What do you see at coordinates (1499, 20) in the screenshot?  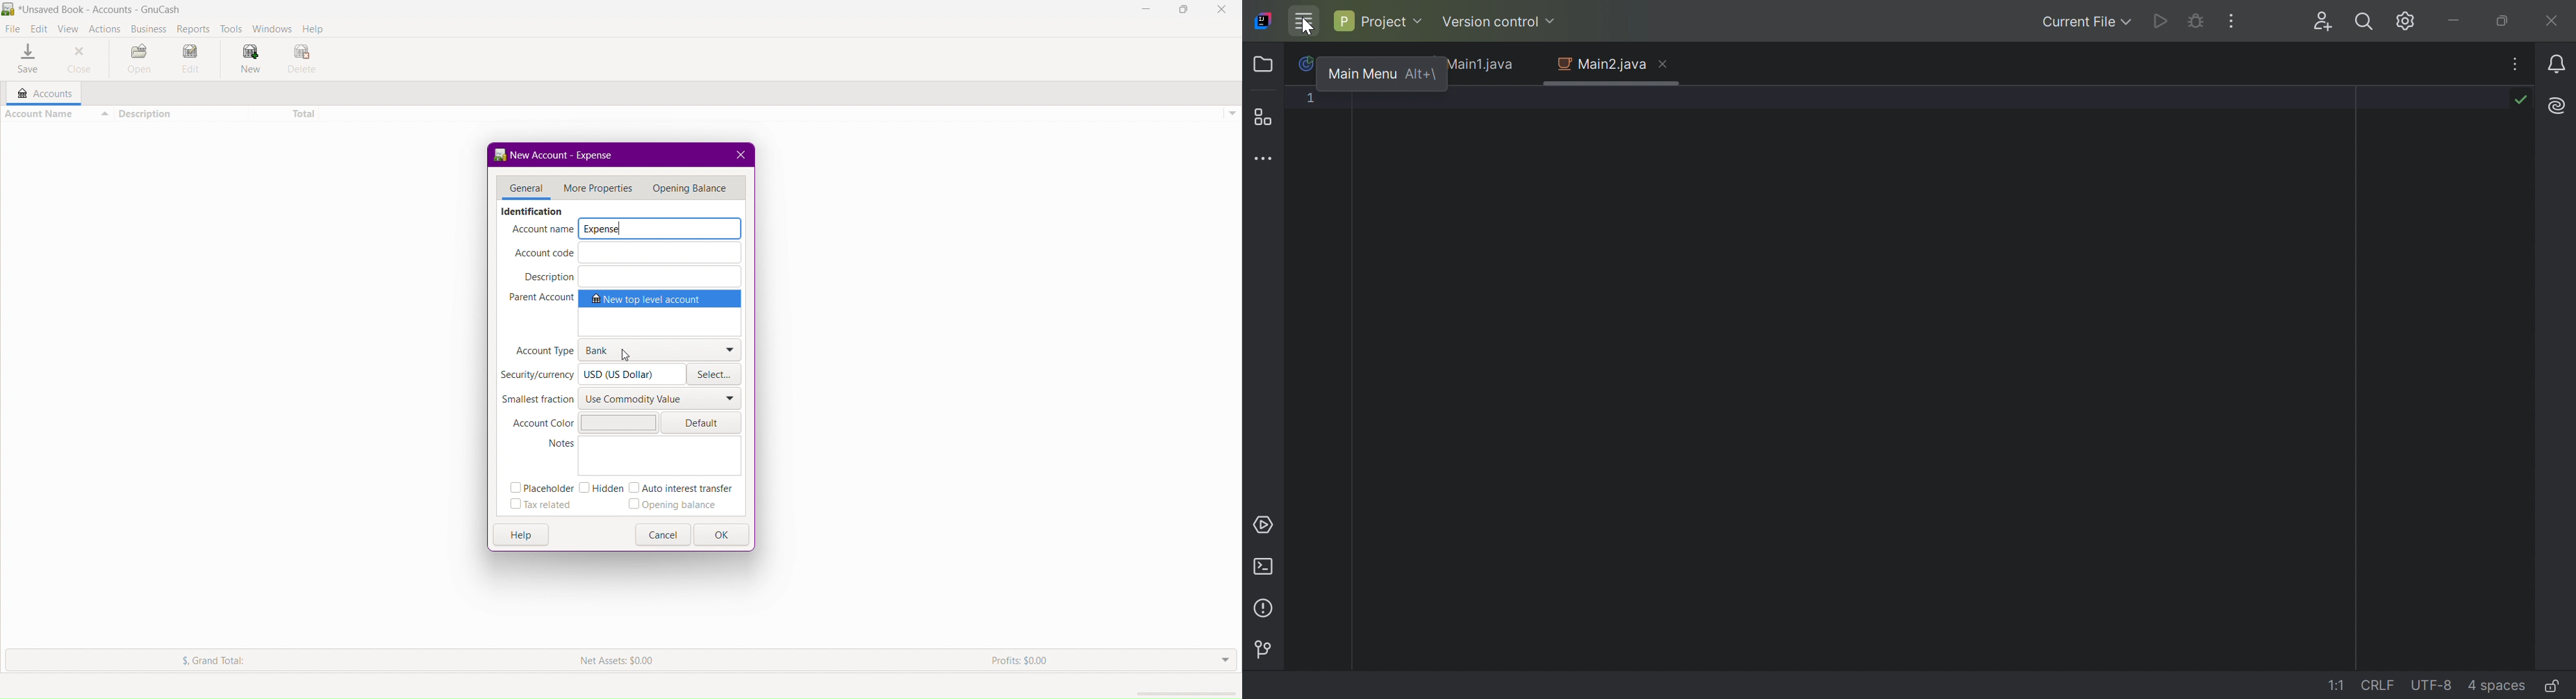 I see `Version control` at bounding box center [1499, 20].